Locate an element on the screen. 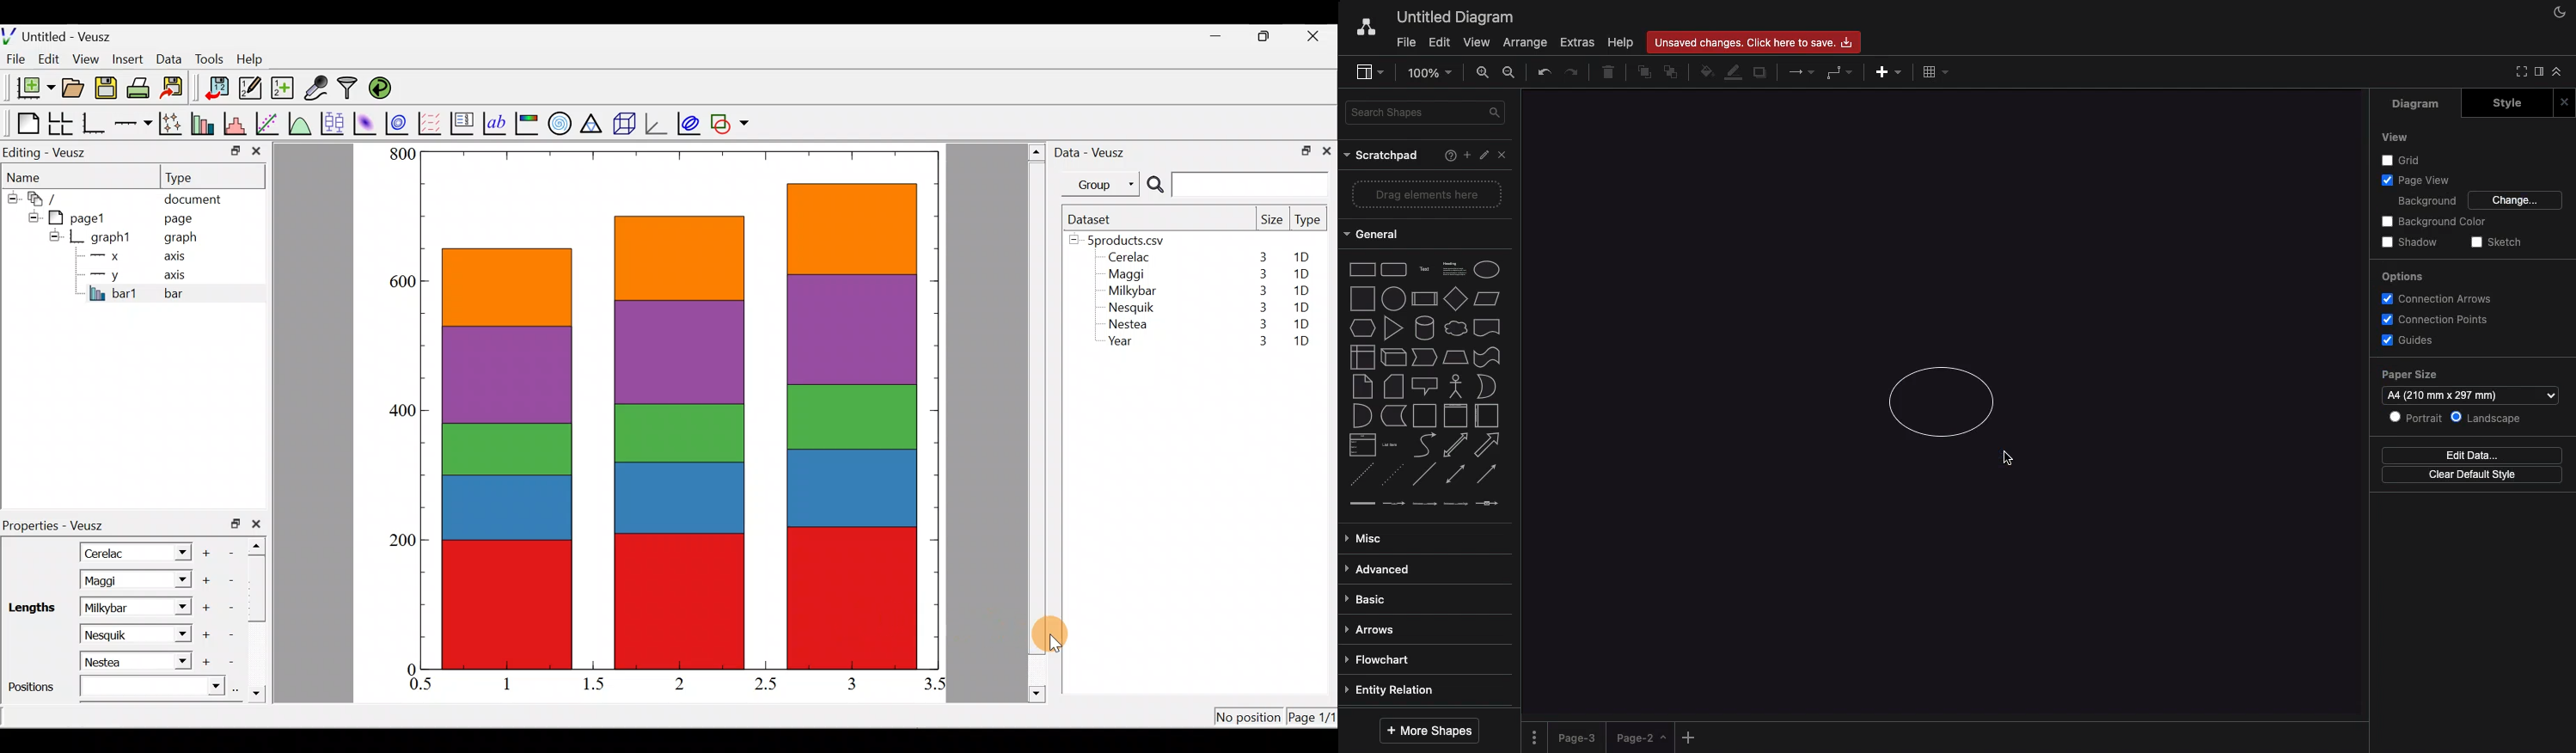 The image size is (2576, 756). Zoom out is located at coordinates (1513, 74).